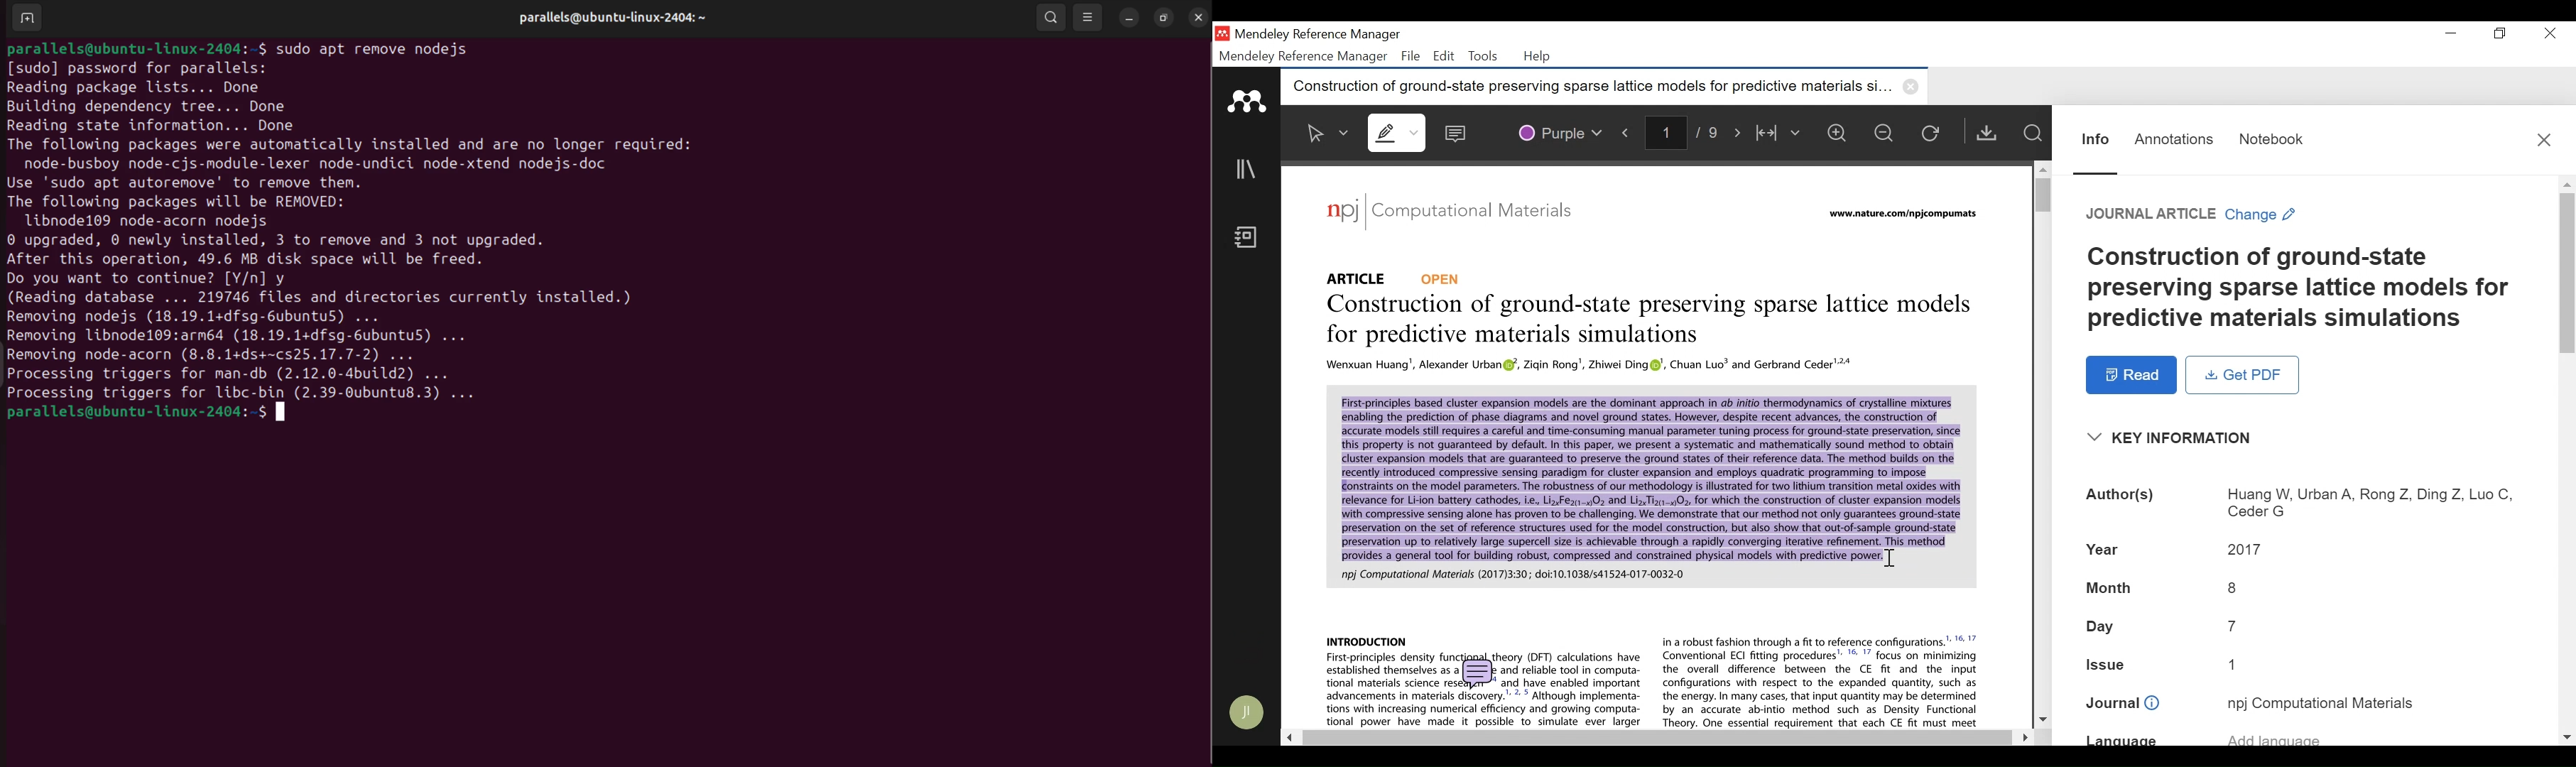 This screenshot has width=2576, height=784. What do you see at coordinates (1411, 56) in the screenshot?
I see `File` at bounding box center [1411, 56].